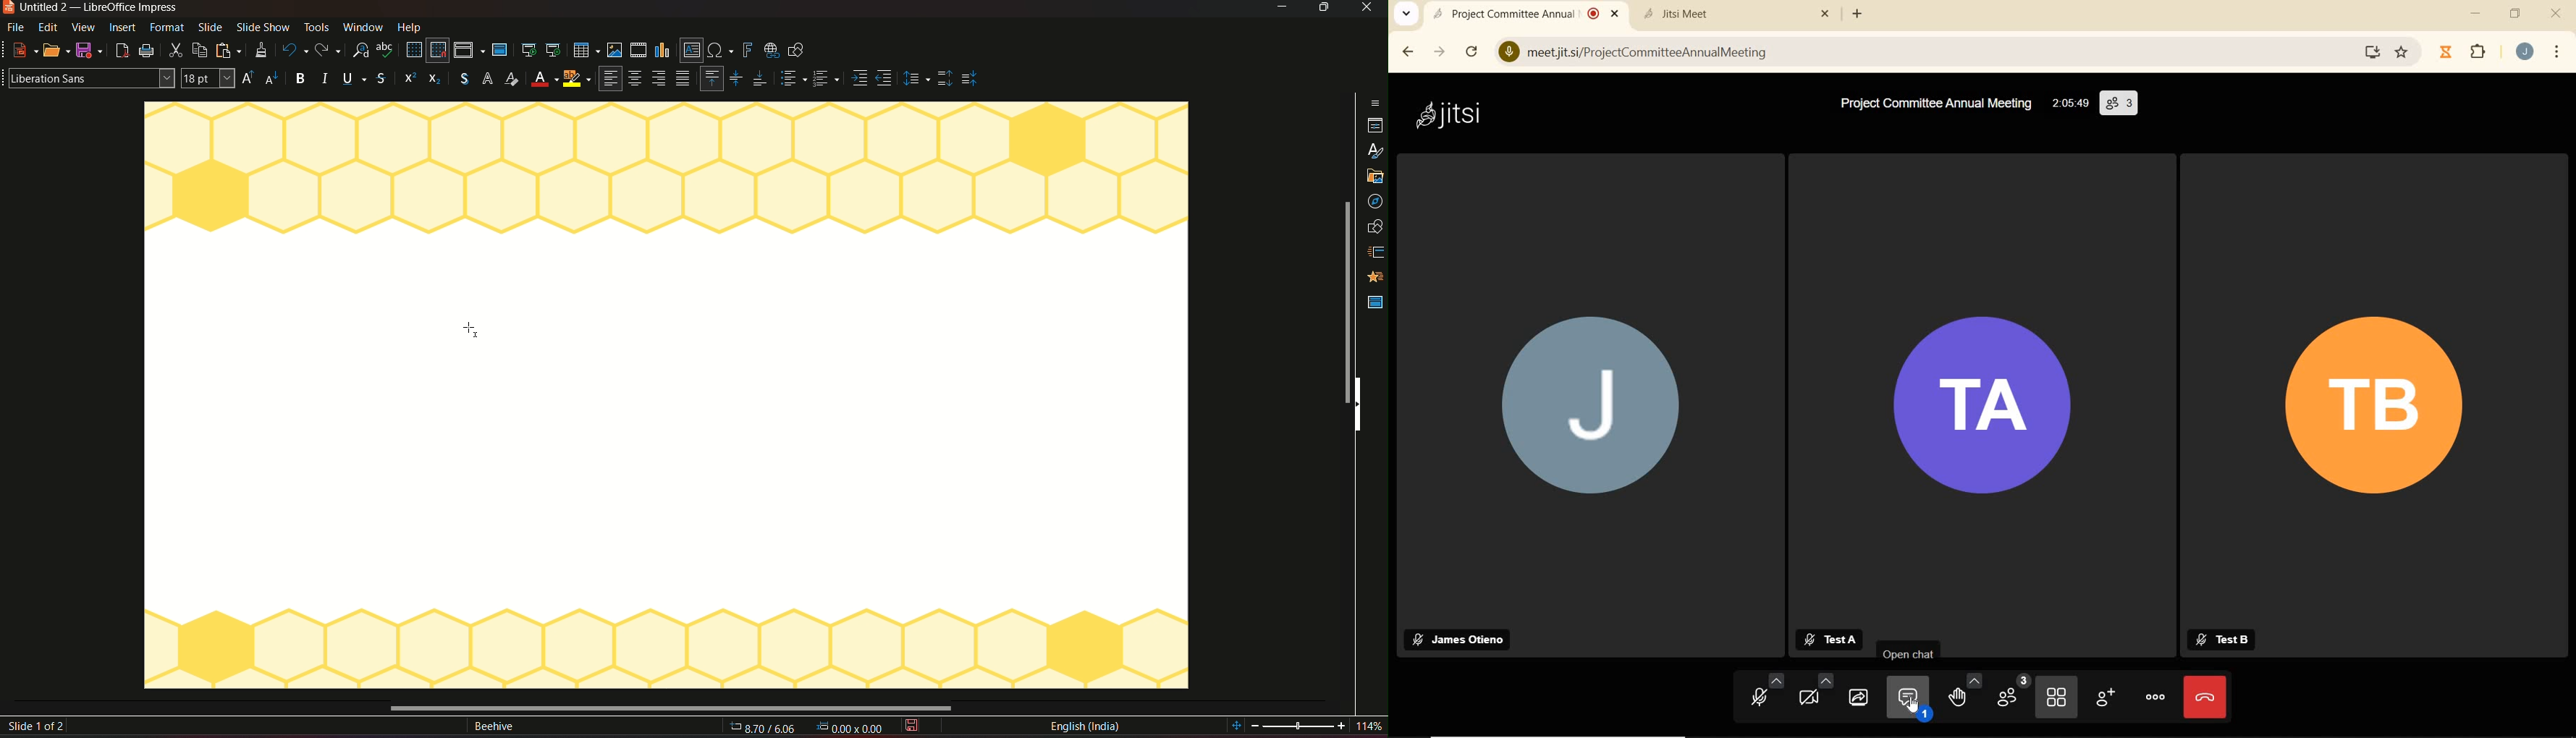 This screenshot has width=2576, height=756. What do you see at coordinates (852, 729) in the screenshot?
I see `dimensions 0.00*0.00` at bounding box center [852, 729].